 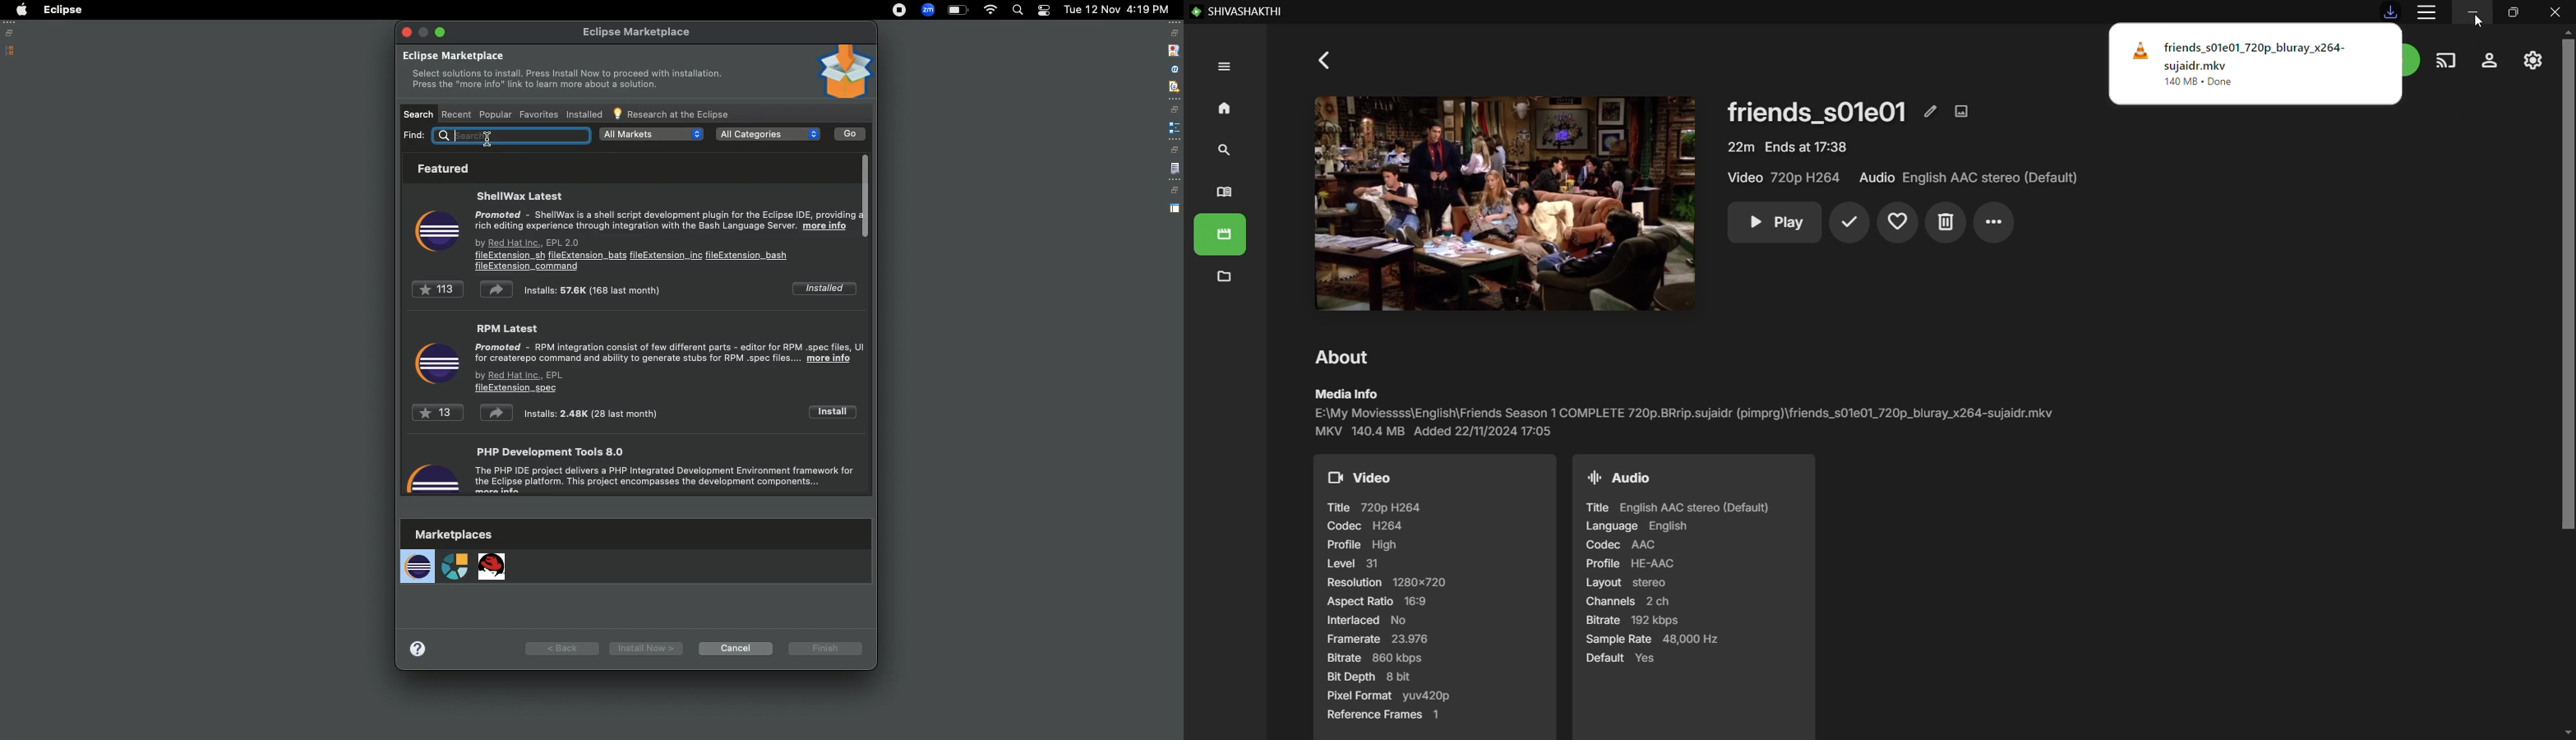 What do you see at coordinates (1172, 49) in the screenshot?
I see `stop` at bounding box center [1172, 49].